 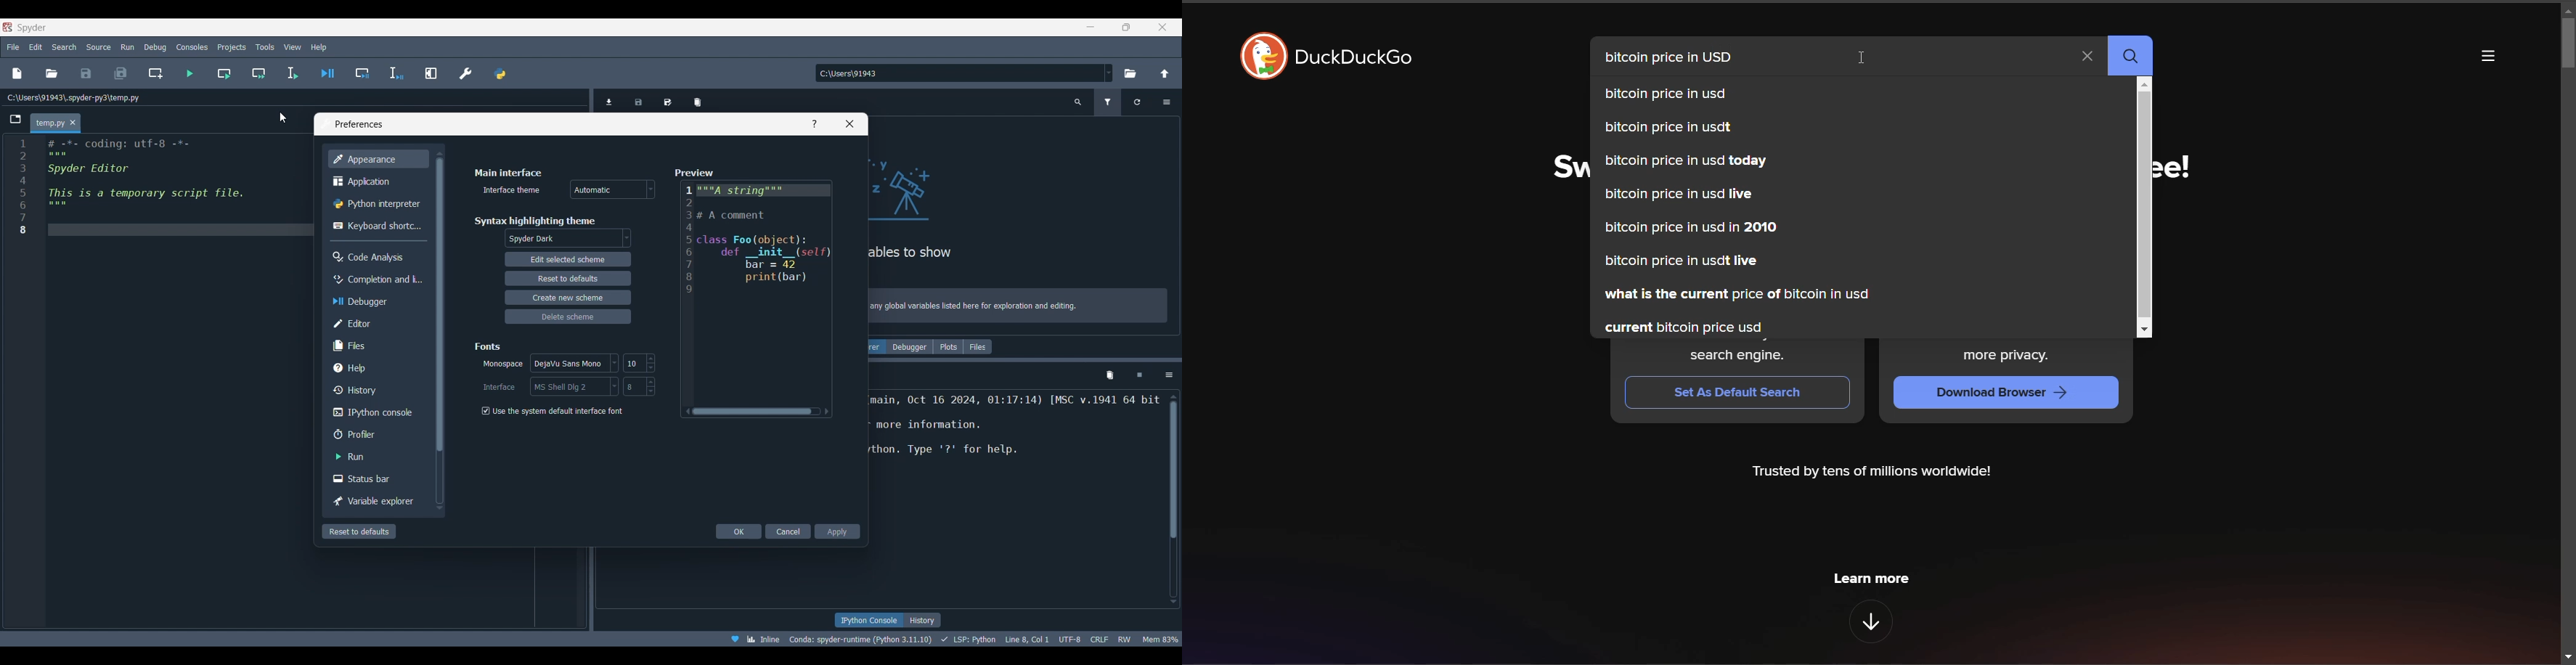 I want to click on Run current cell, so click(x=224, y=73).